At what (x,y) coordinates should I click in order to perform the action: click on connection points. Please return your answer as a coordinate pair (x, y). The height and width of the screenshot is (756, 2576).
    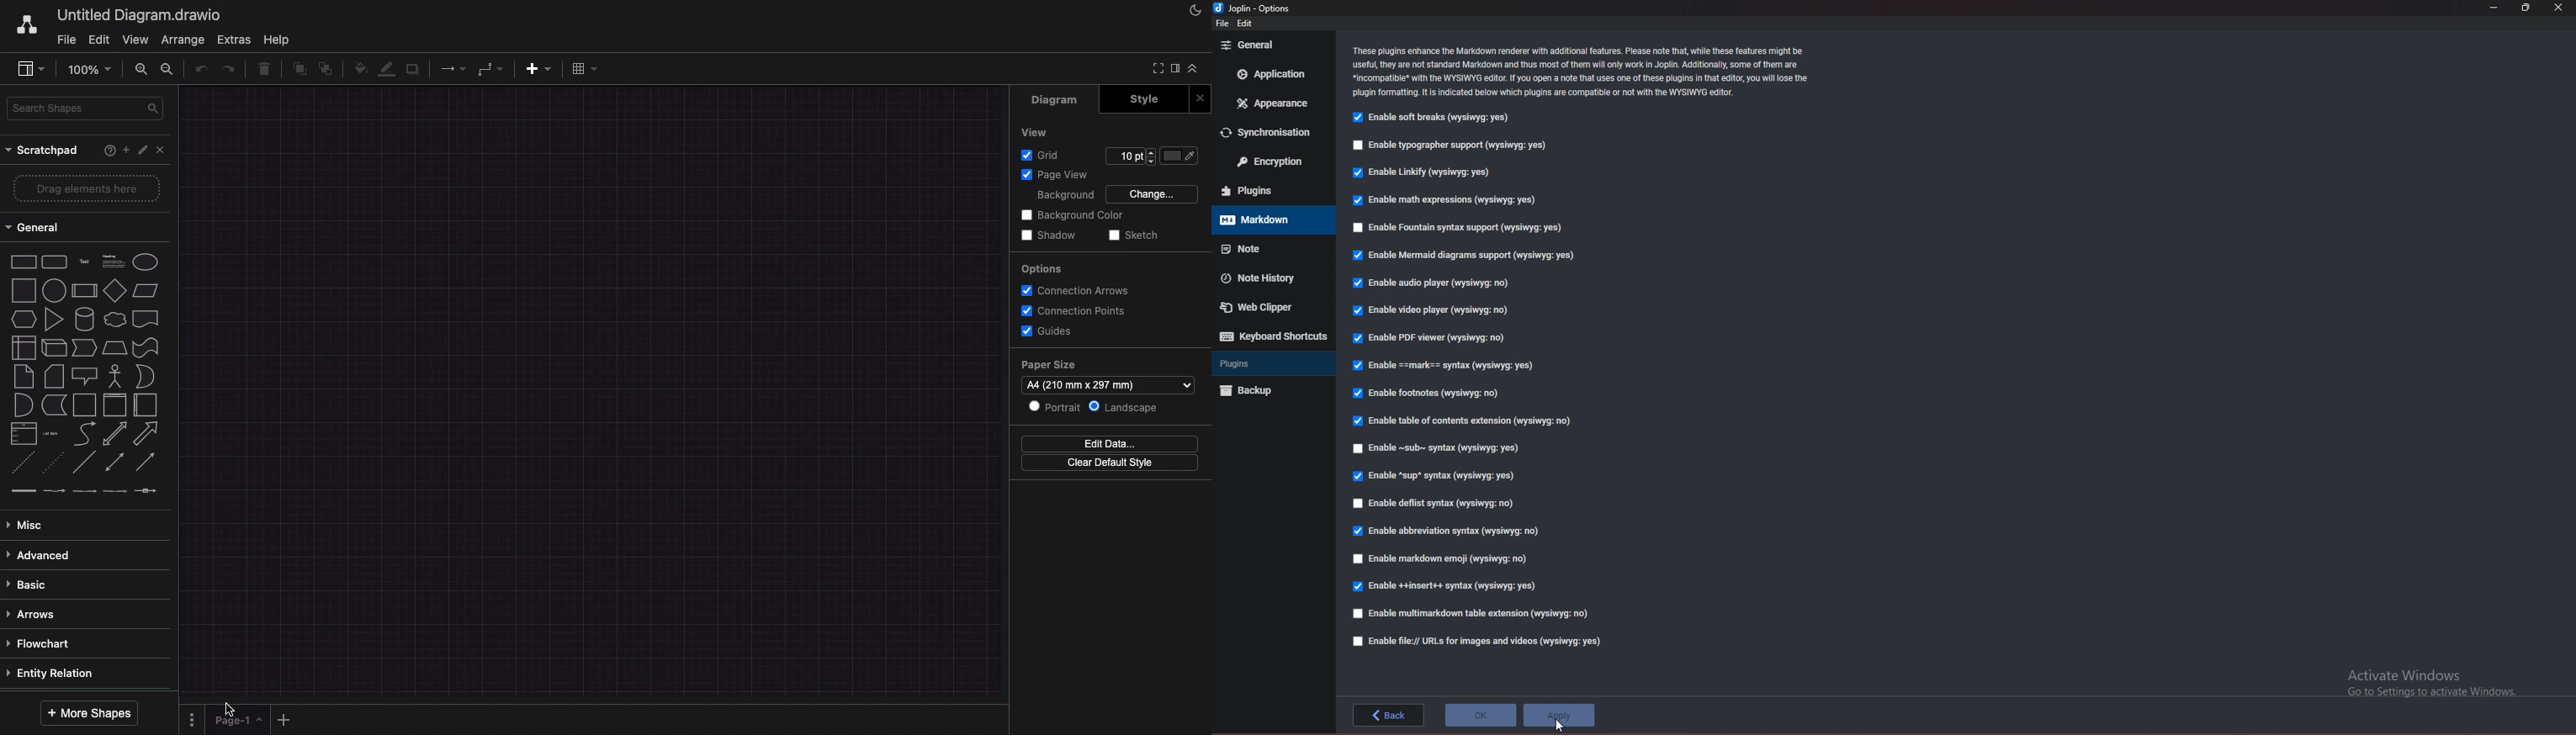
    Looking at the image, I should click on (1076, 310).